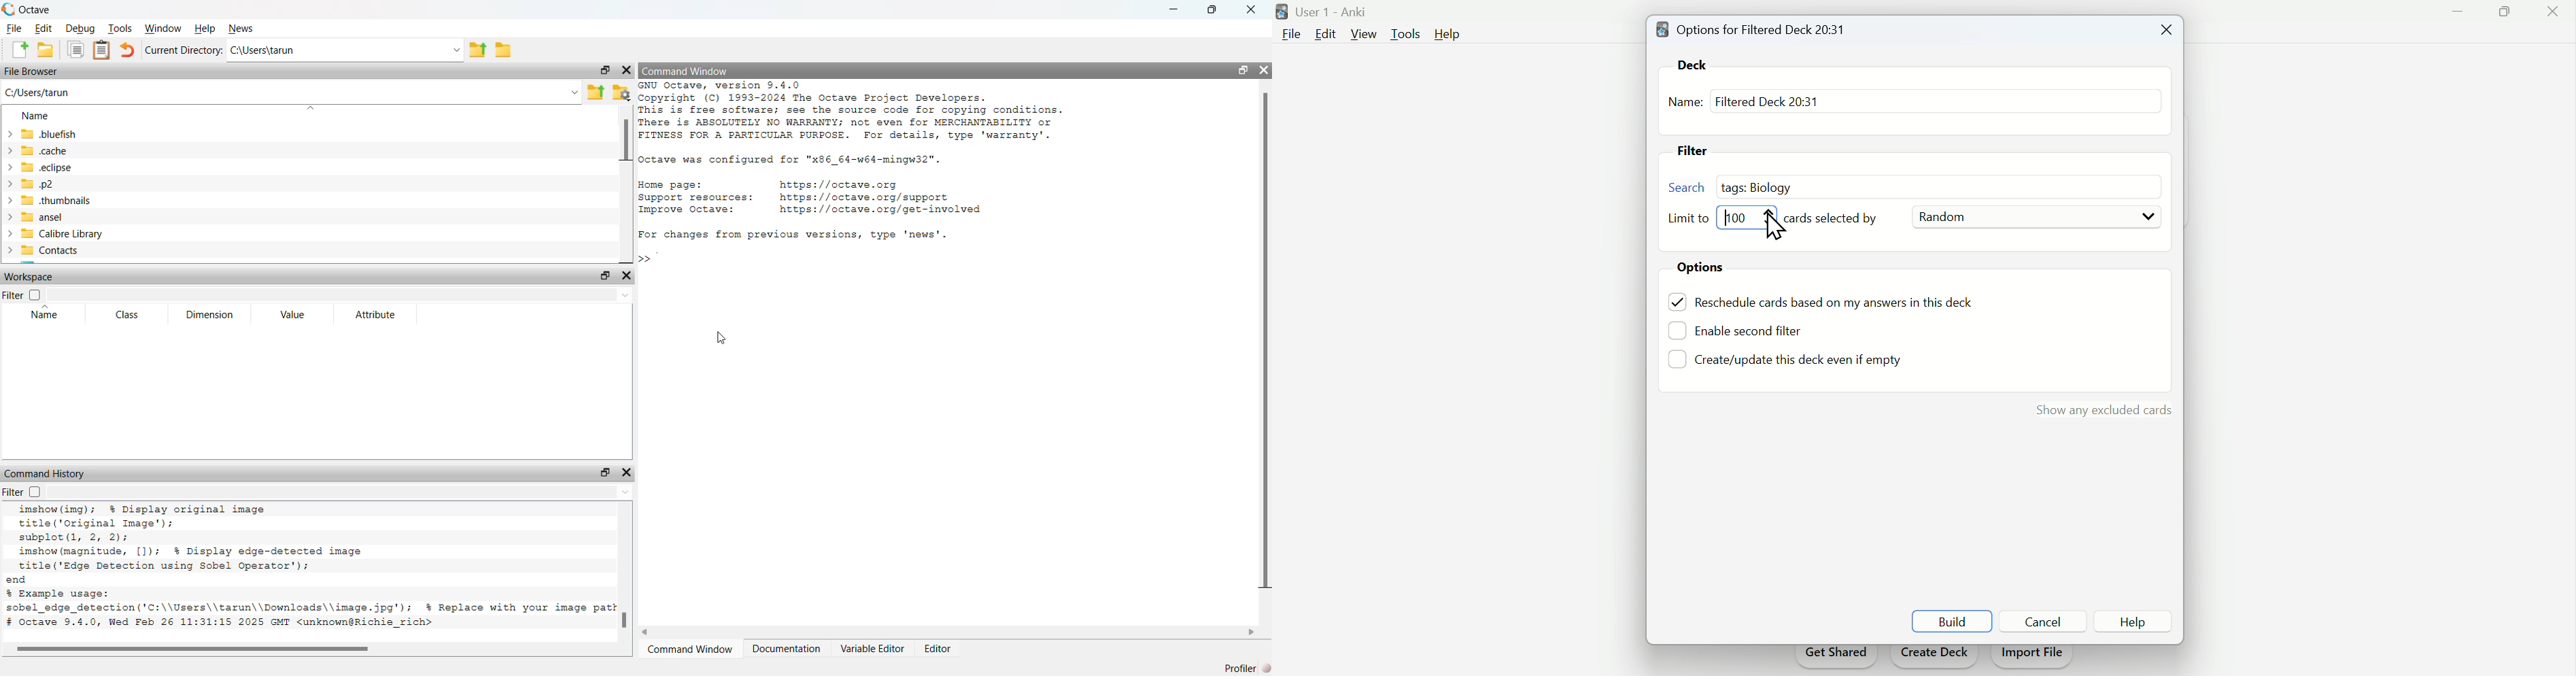 This screenshot has width=2576, height=700. Describe the element at coordinates (722, 339) in the screenshot. I see `cursor` at that location.